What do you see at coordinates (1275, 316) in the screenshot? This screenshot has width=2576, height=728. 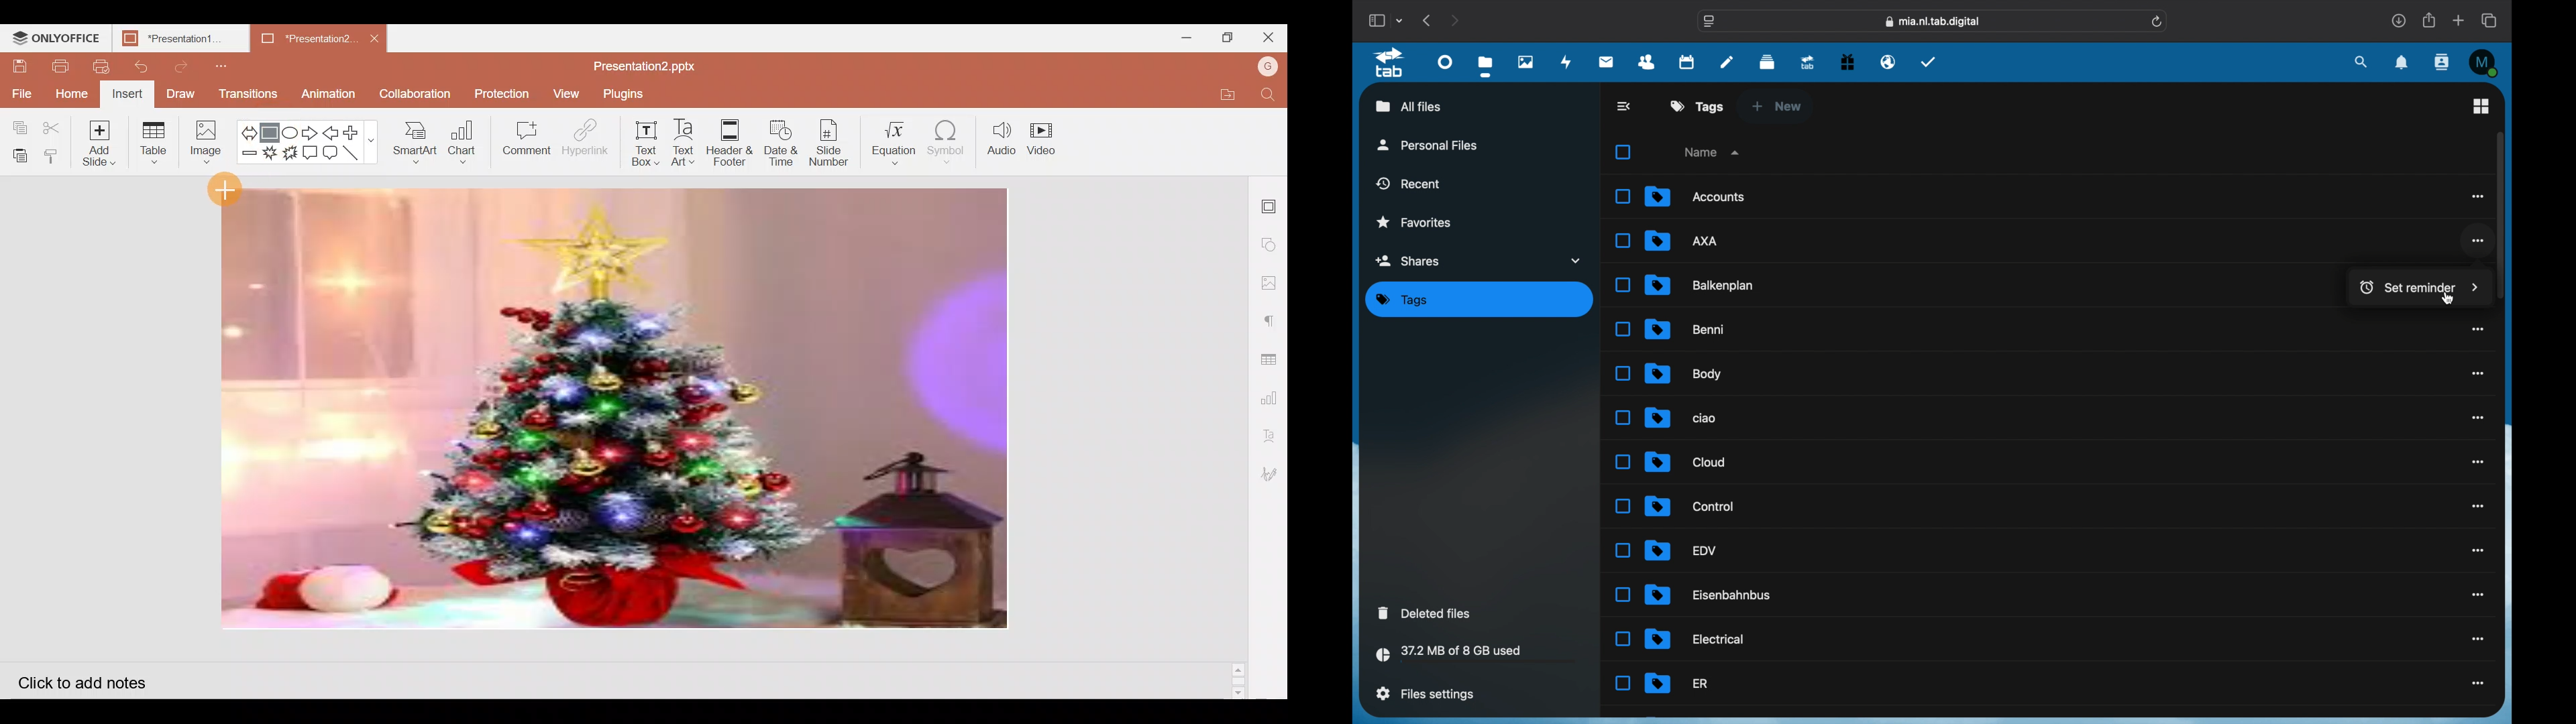 I see `Paragraph settings` at bounding box center [1275, 316].